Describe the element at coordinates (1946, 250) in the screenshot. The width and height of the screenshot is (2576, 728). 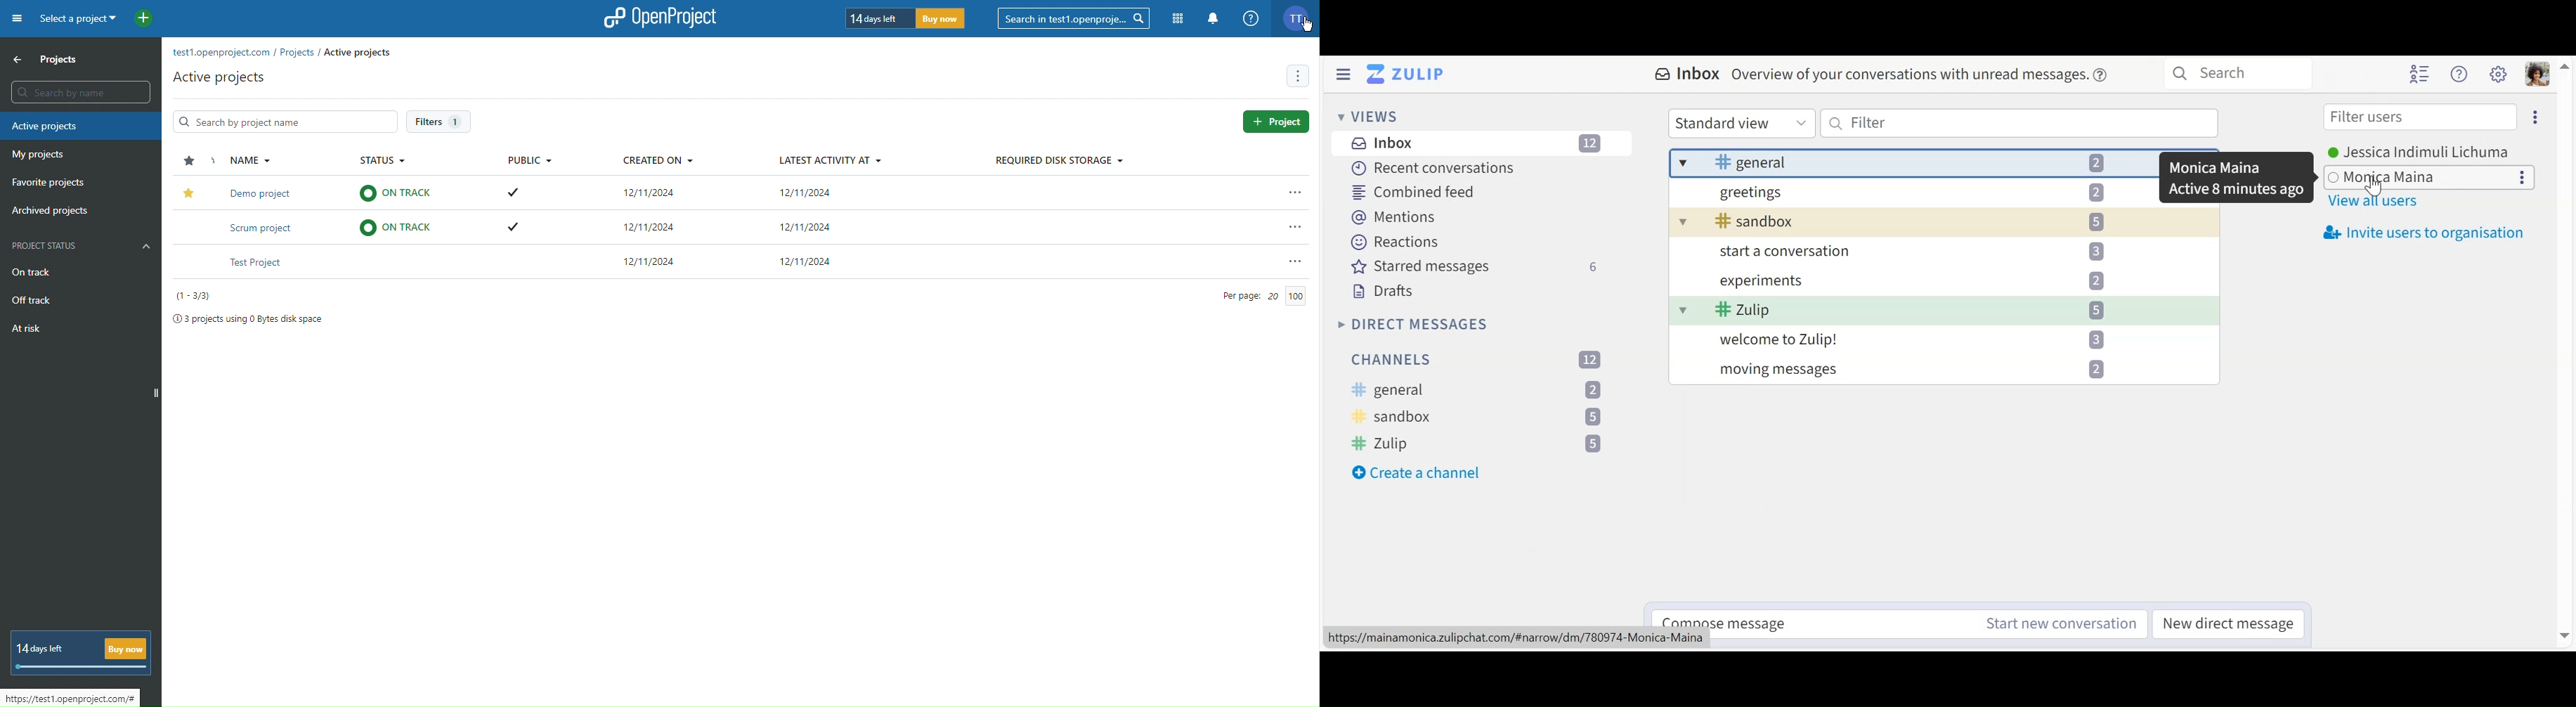
I see `message` at that location.